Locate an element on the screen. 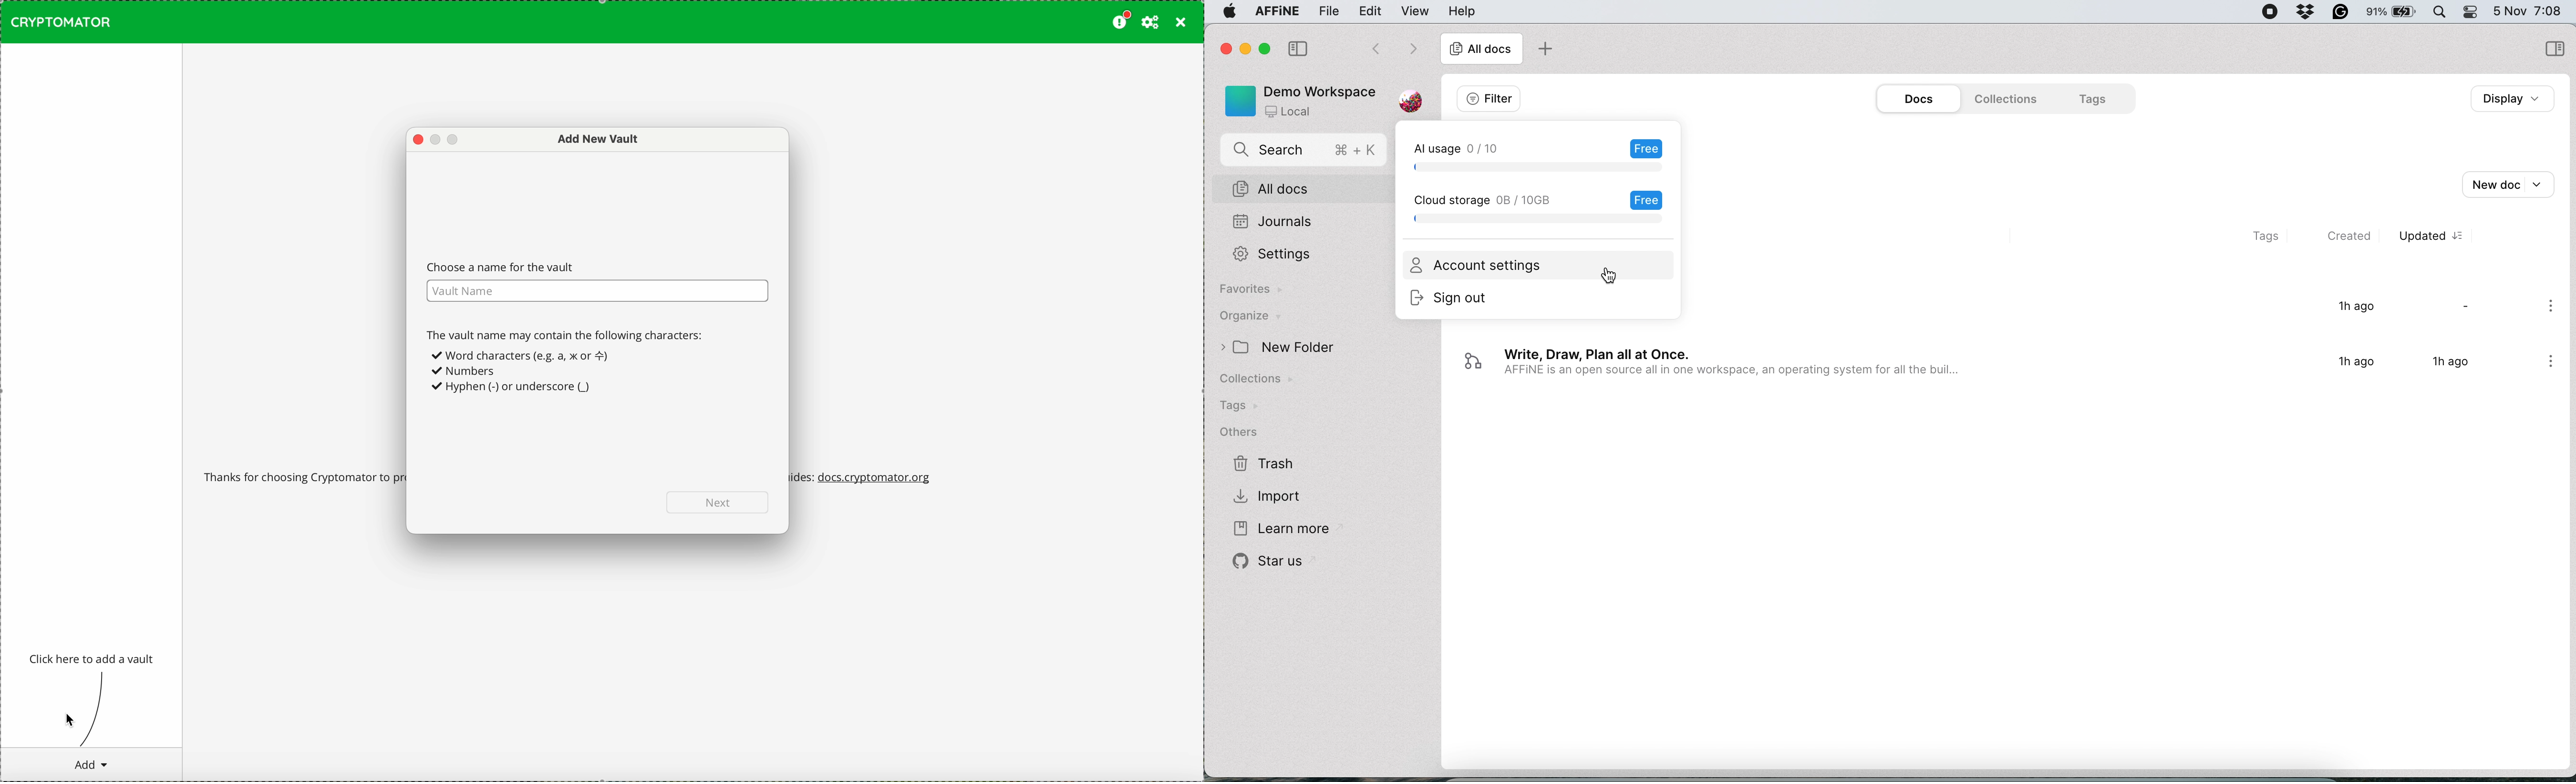  add new vault window is located at coordinates (592, 140).